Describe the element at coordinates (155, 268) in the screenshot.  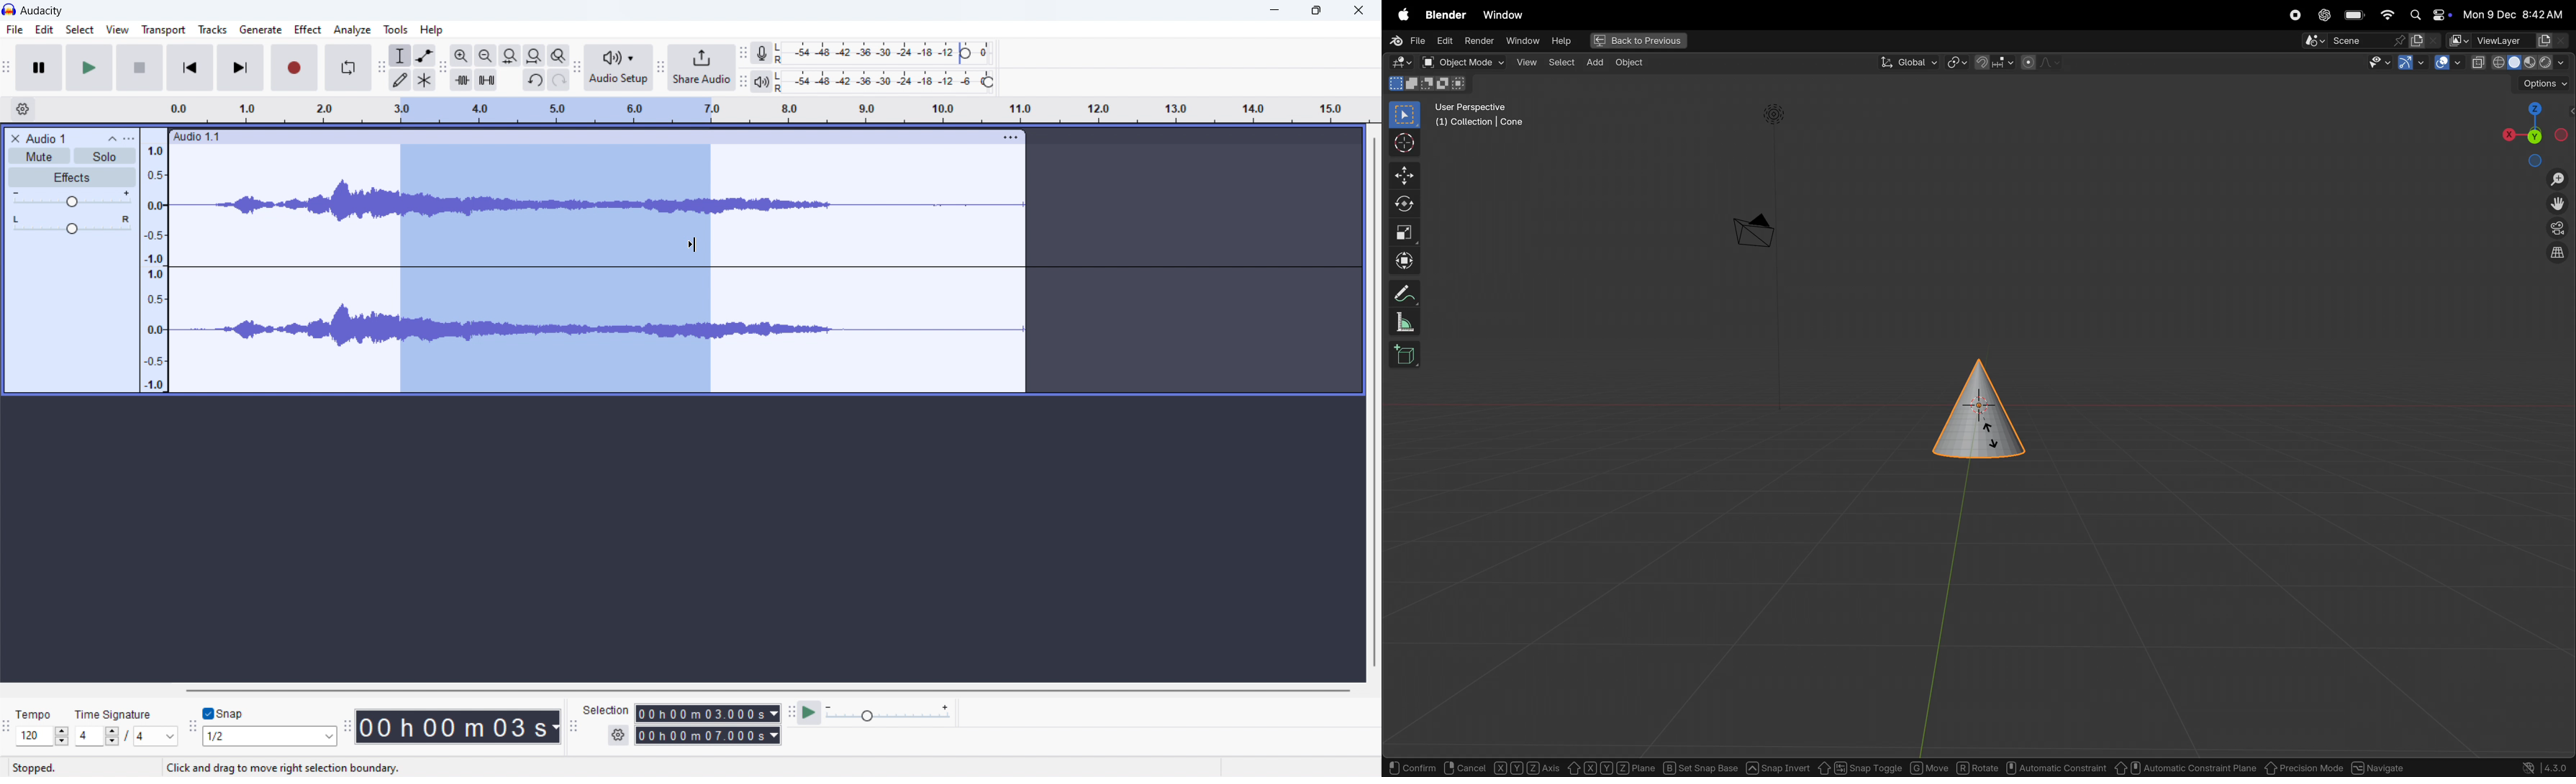
I see `amplitude` at that location.